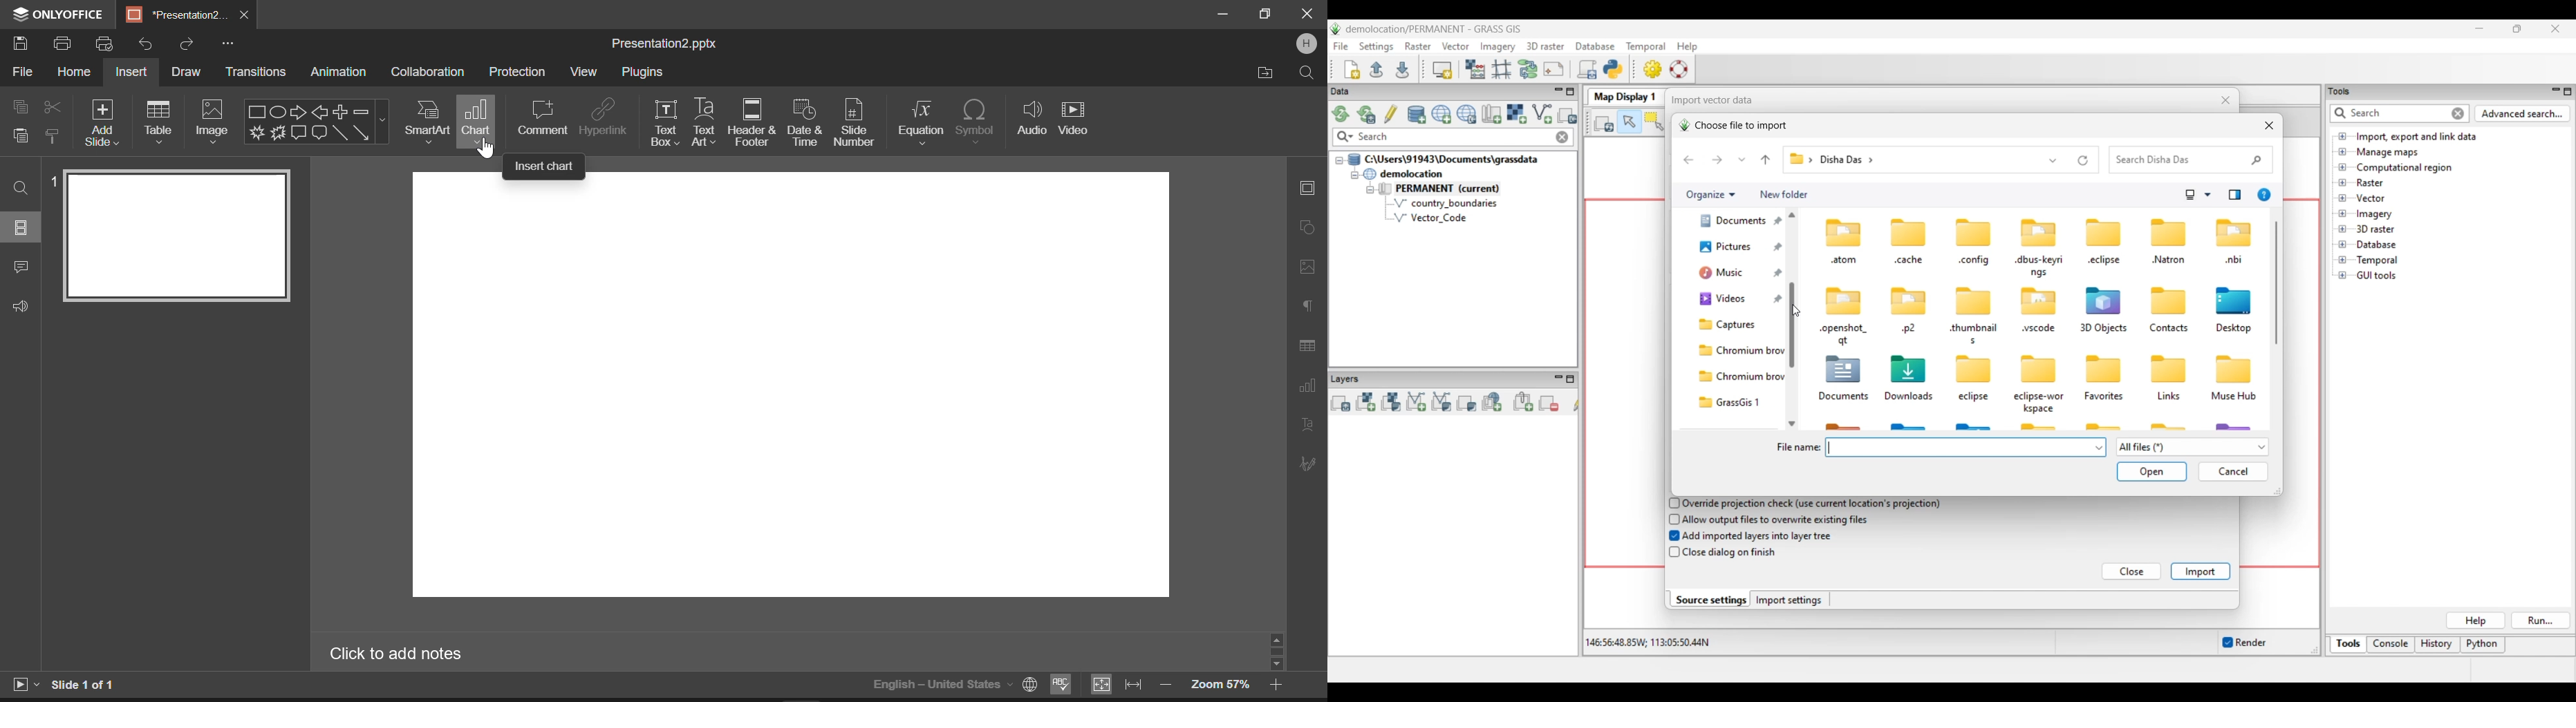 This screenshot has height=728, width=2576. I want to click on Slides, so click(22, 227).